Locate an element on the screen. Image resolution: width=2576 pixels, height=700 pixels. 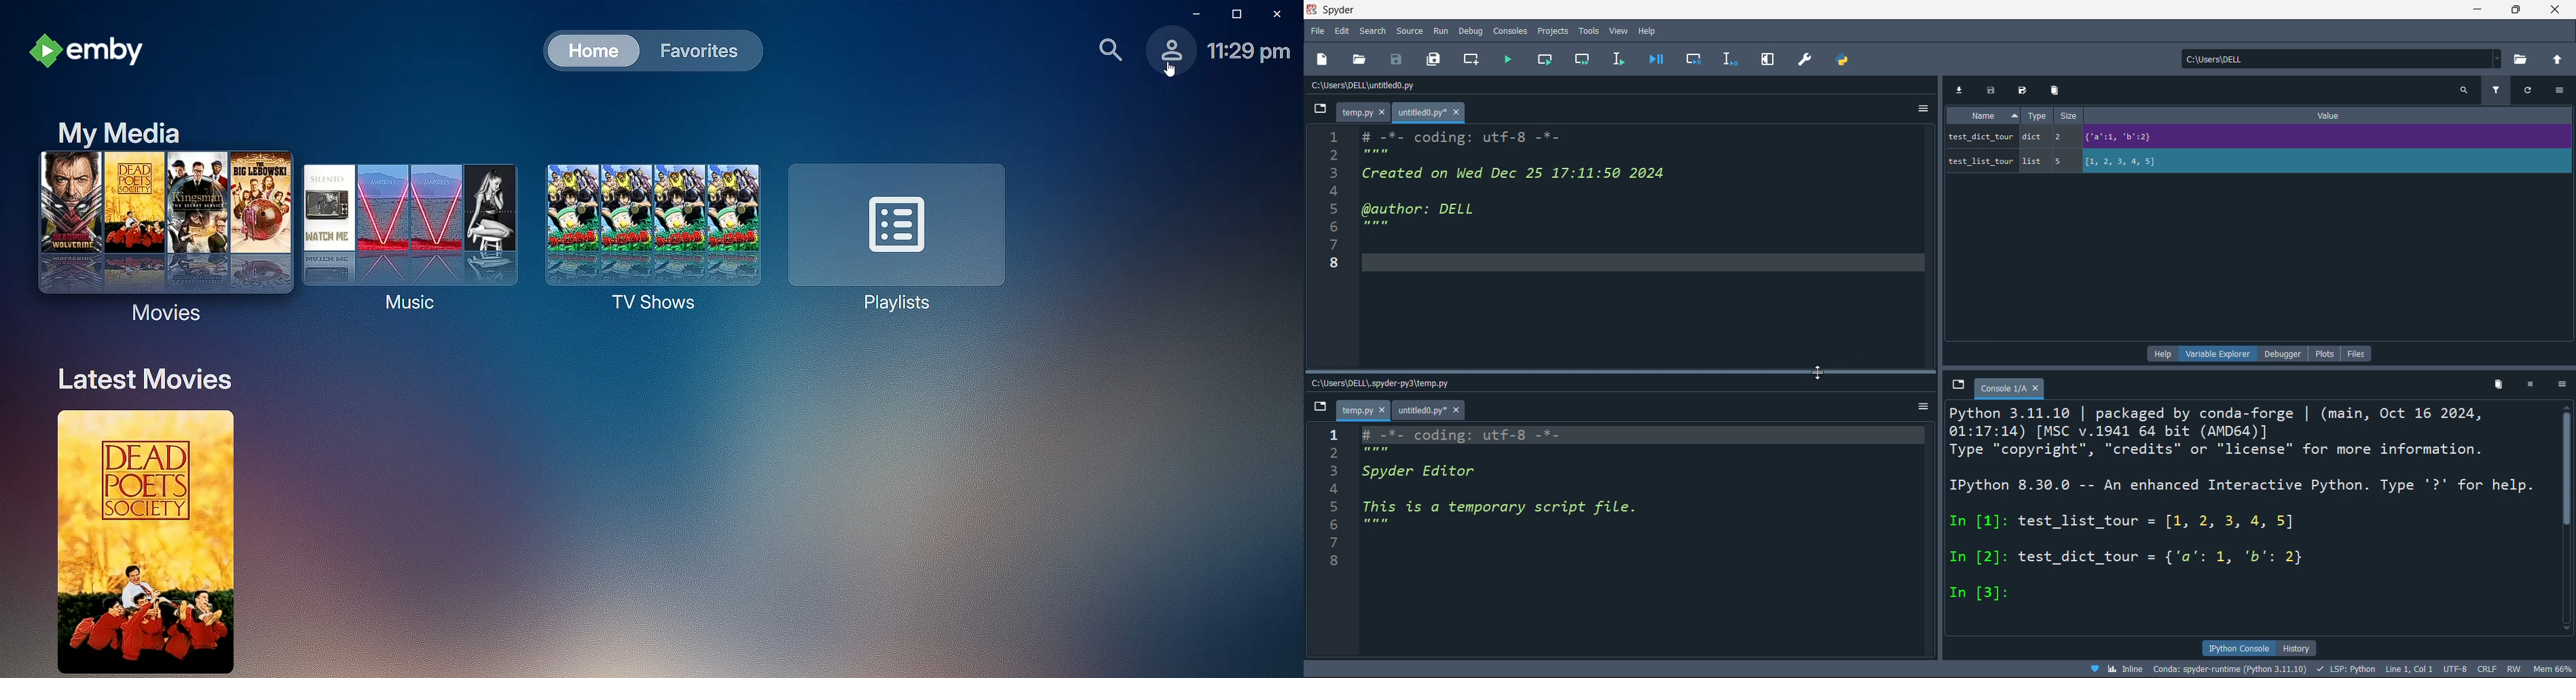
refresh is located at coordinates (2532, 89).